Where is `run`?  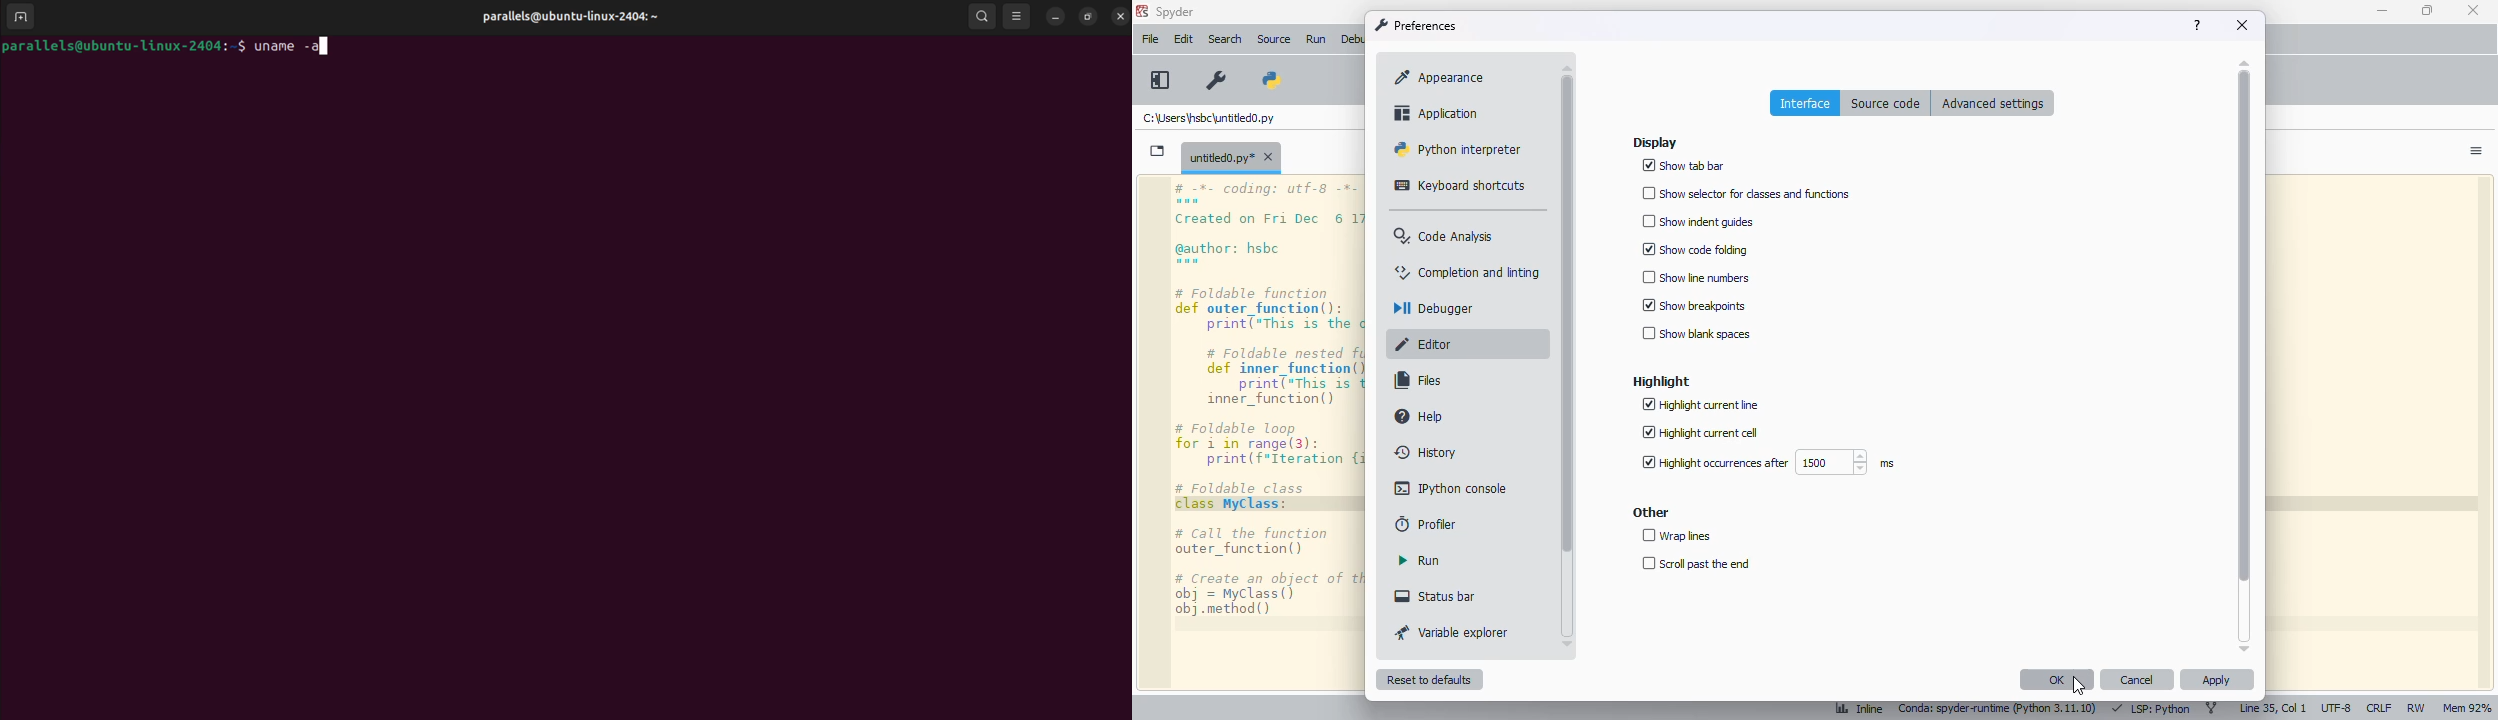 run is located at coordinates (1420, 560).